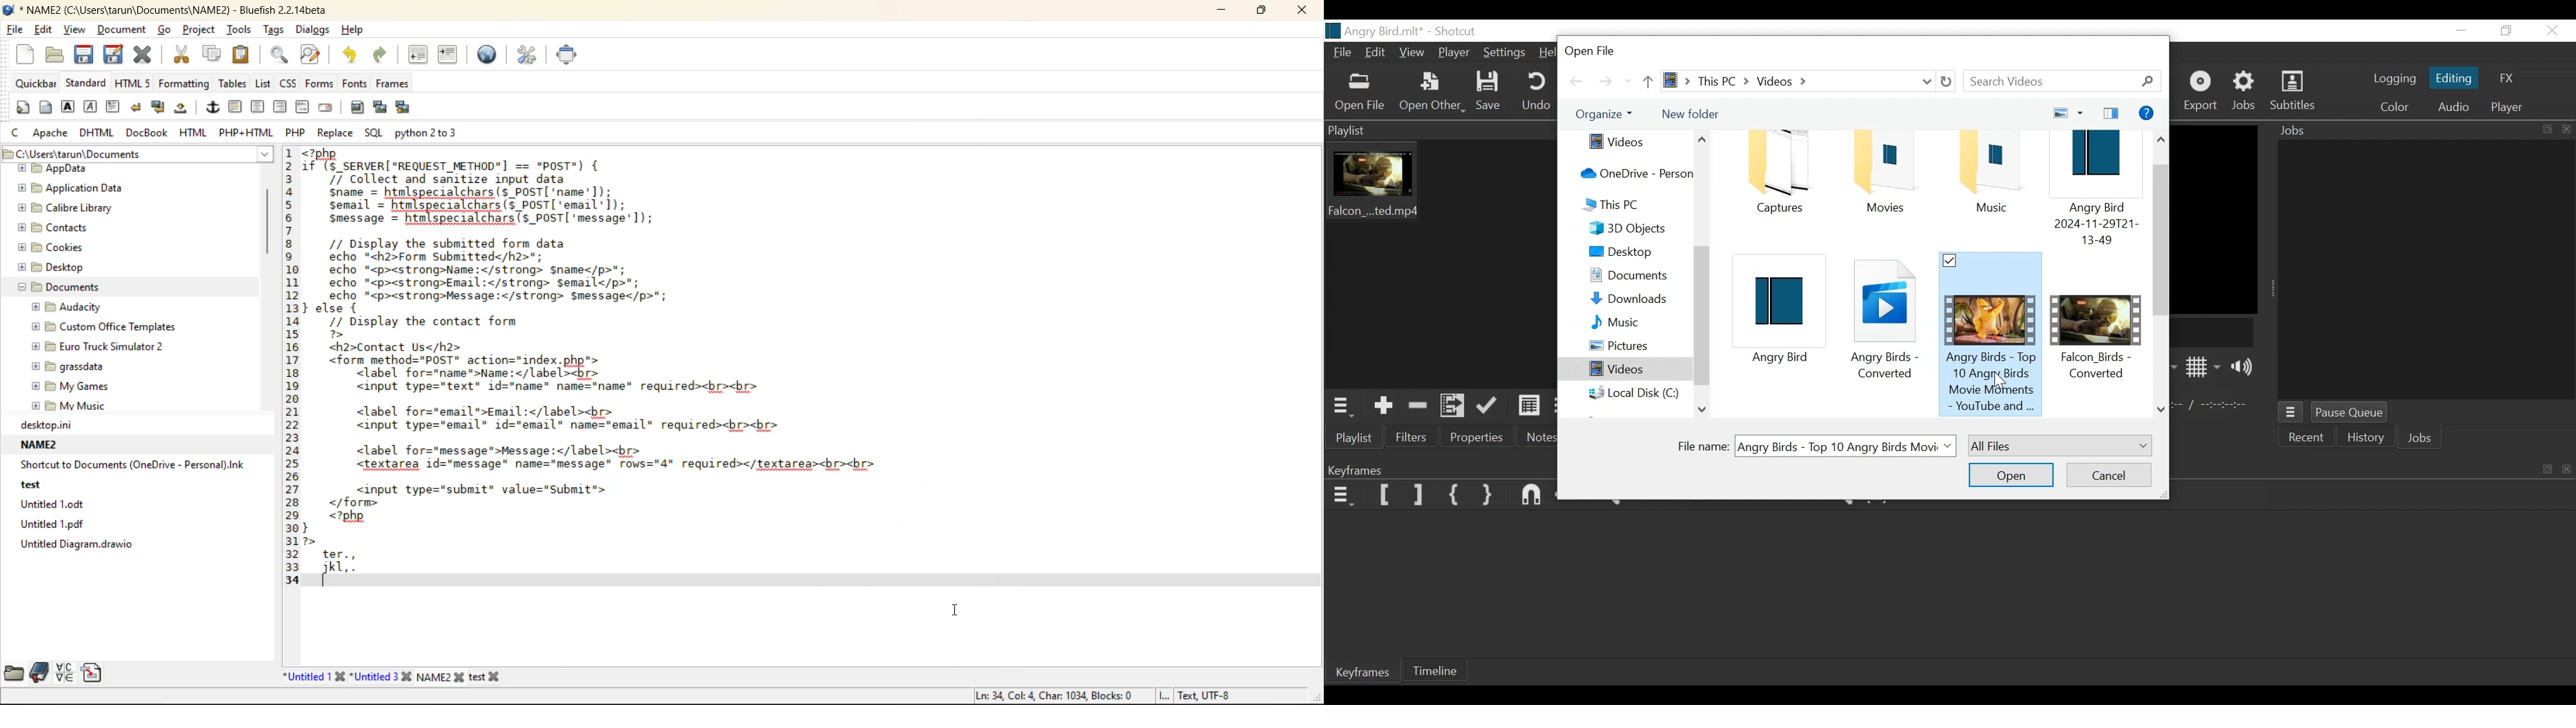 The height and width of the screenshot is (728, 2576). Describe the element at coordinates (2152, 51) in the screenshot. I see `Close` at that location.